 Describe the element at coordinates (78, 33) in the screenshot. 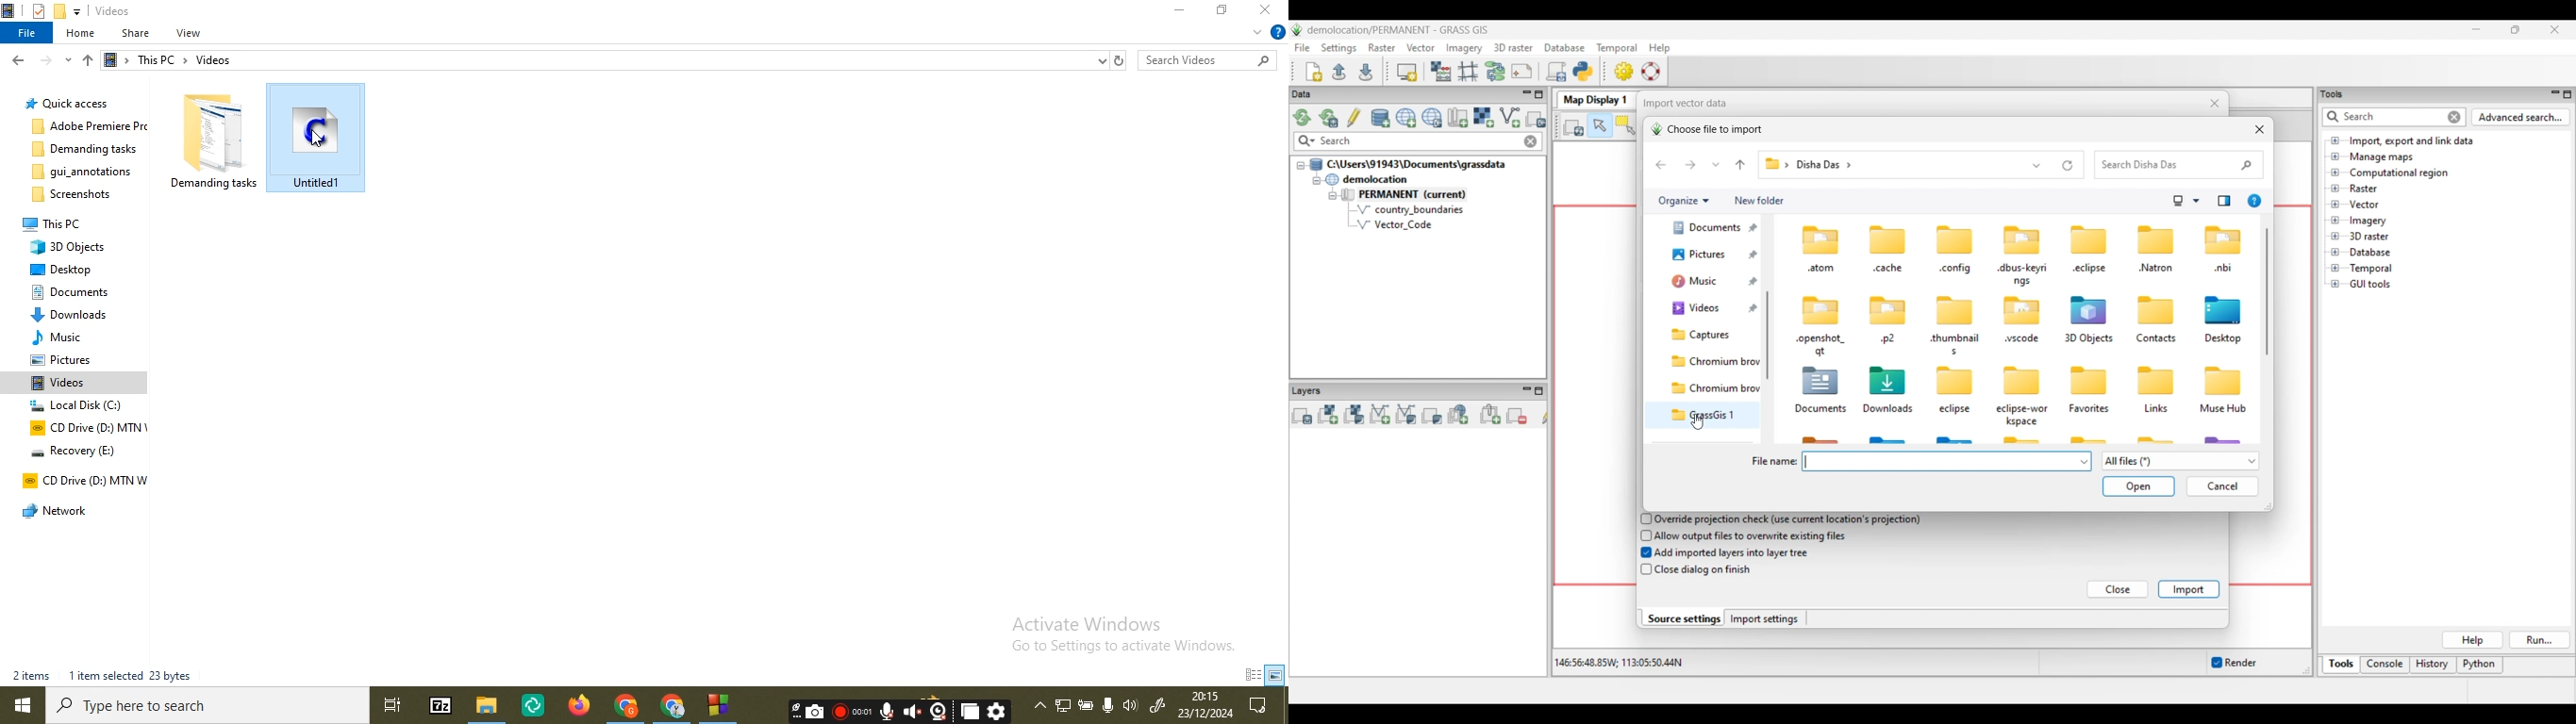

I see `home` at that location.